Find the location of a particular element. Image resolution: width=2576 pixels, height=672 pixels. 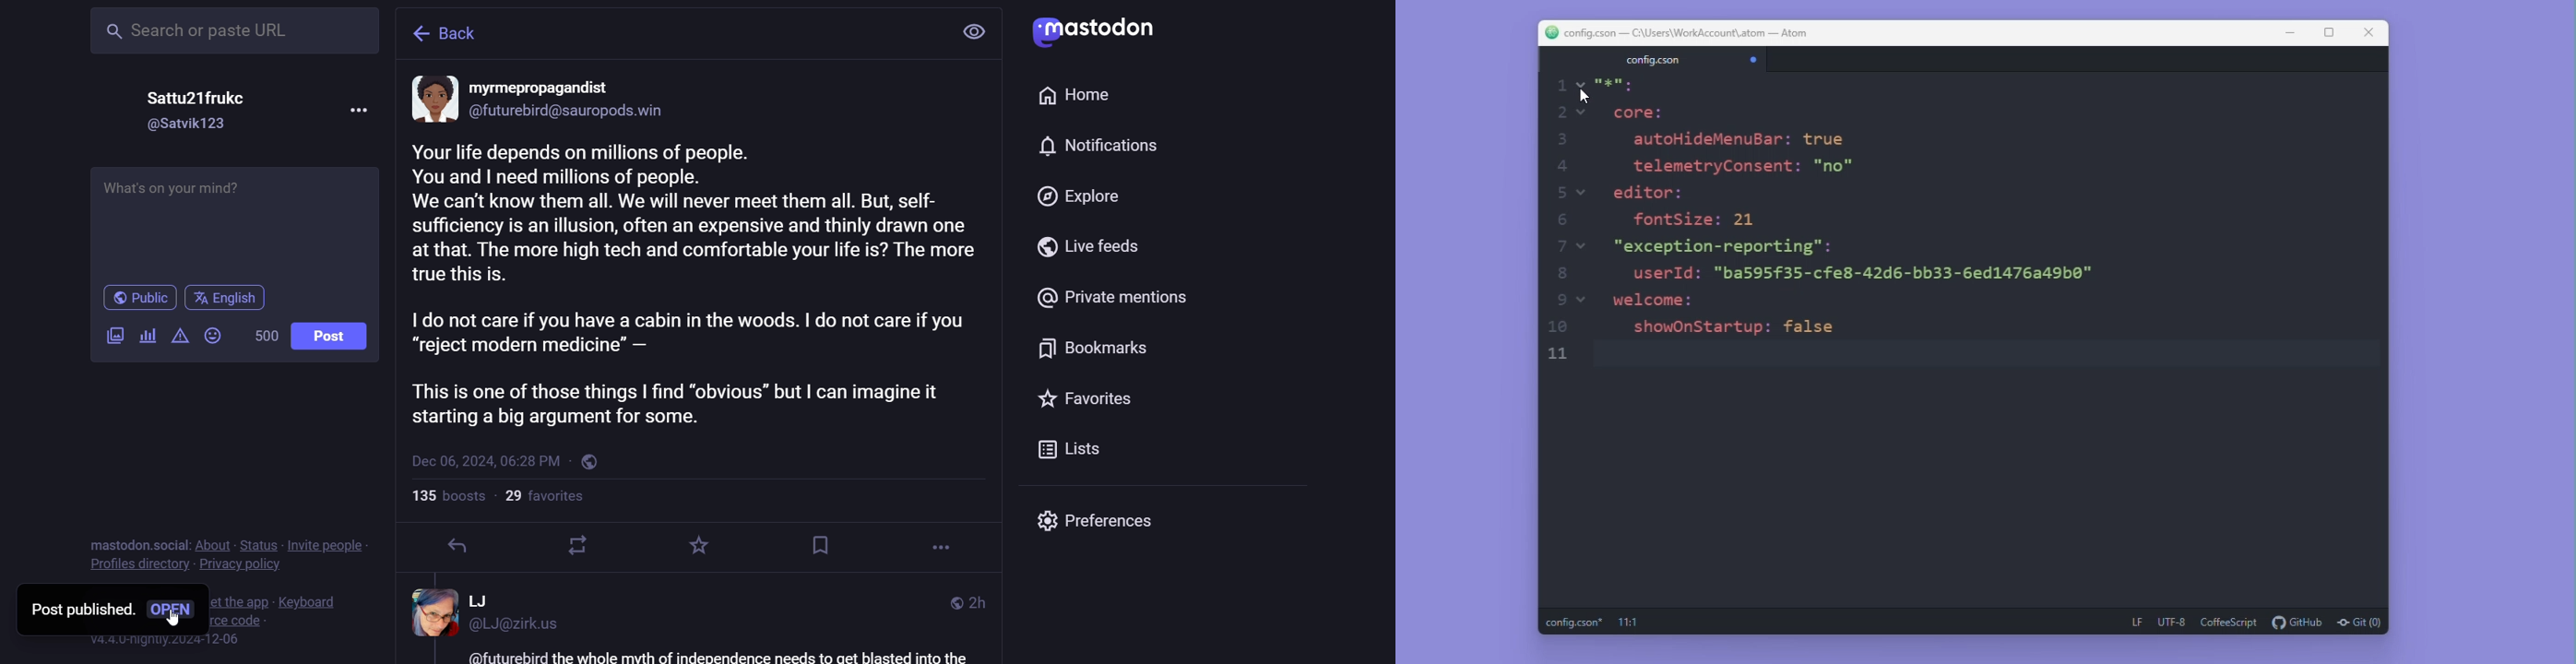

private mention is located at coordinates (1109, 299).